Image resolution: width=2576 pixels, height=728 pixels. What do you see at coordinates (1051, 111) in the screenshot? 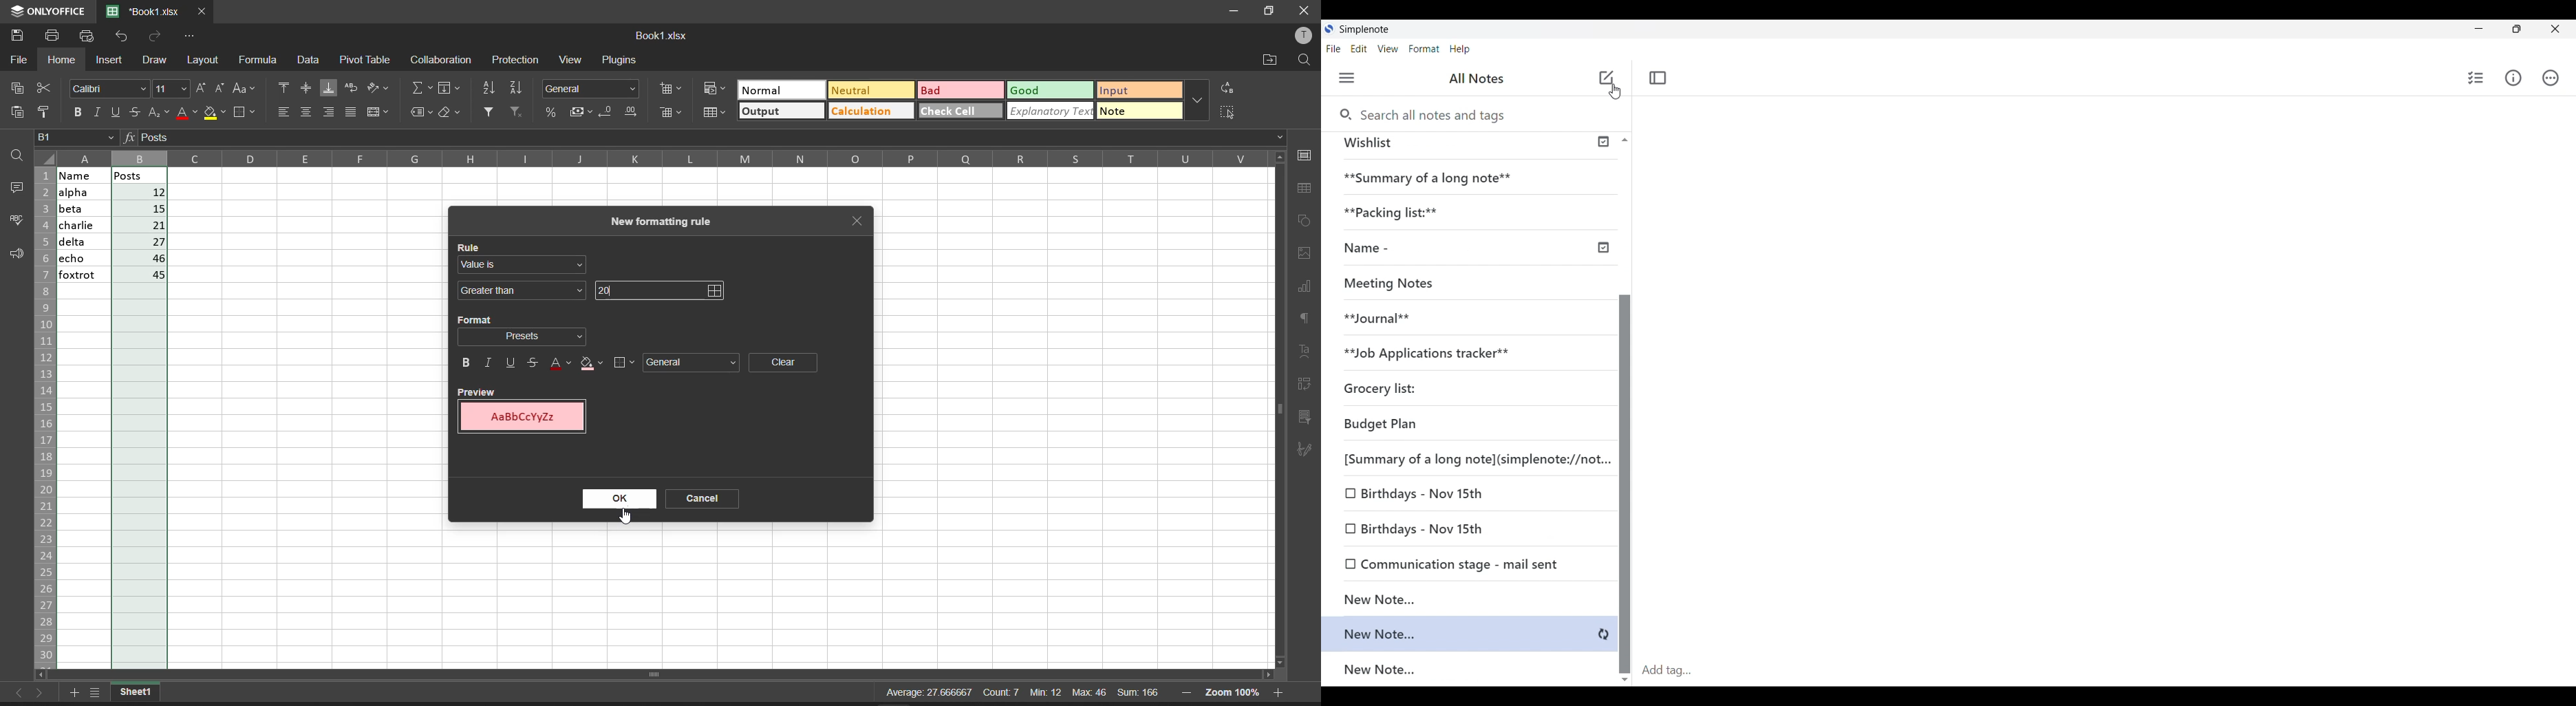
I see `explanatory text` at bounding box center [1051, 111].